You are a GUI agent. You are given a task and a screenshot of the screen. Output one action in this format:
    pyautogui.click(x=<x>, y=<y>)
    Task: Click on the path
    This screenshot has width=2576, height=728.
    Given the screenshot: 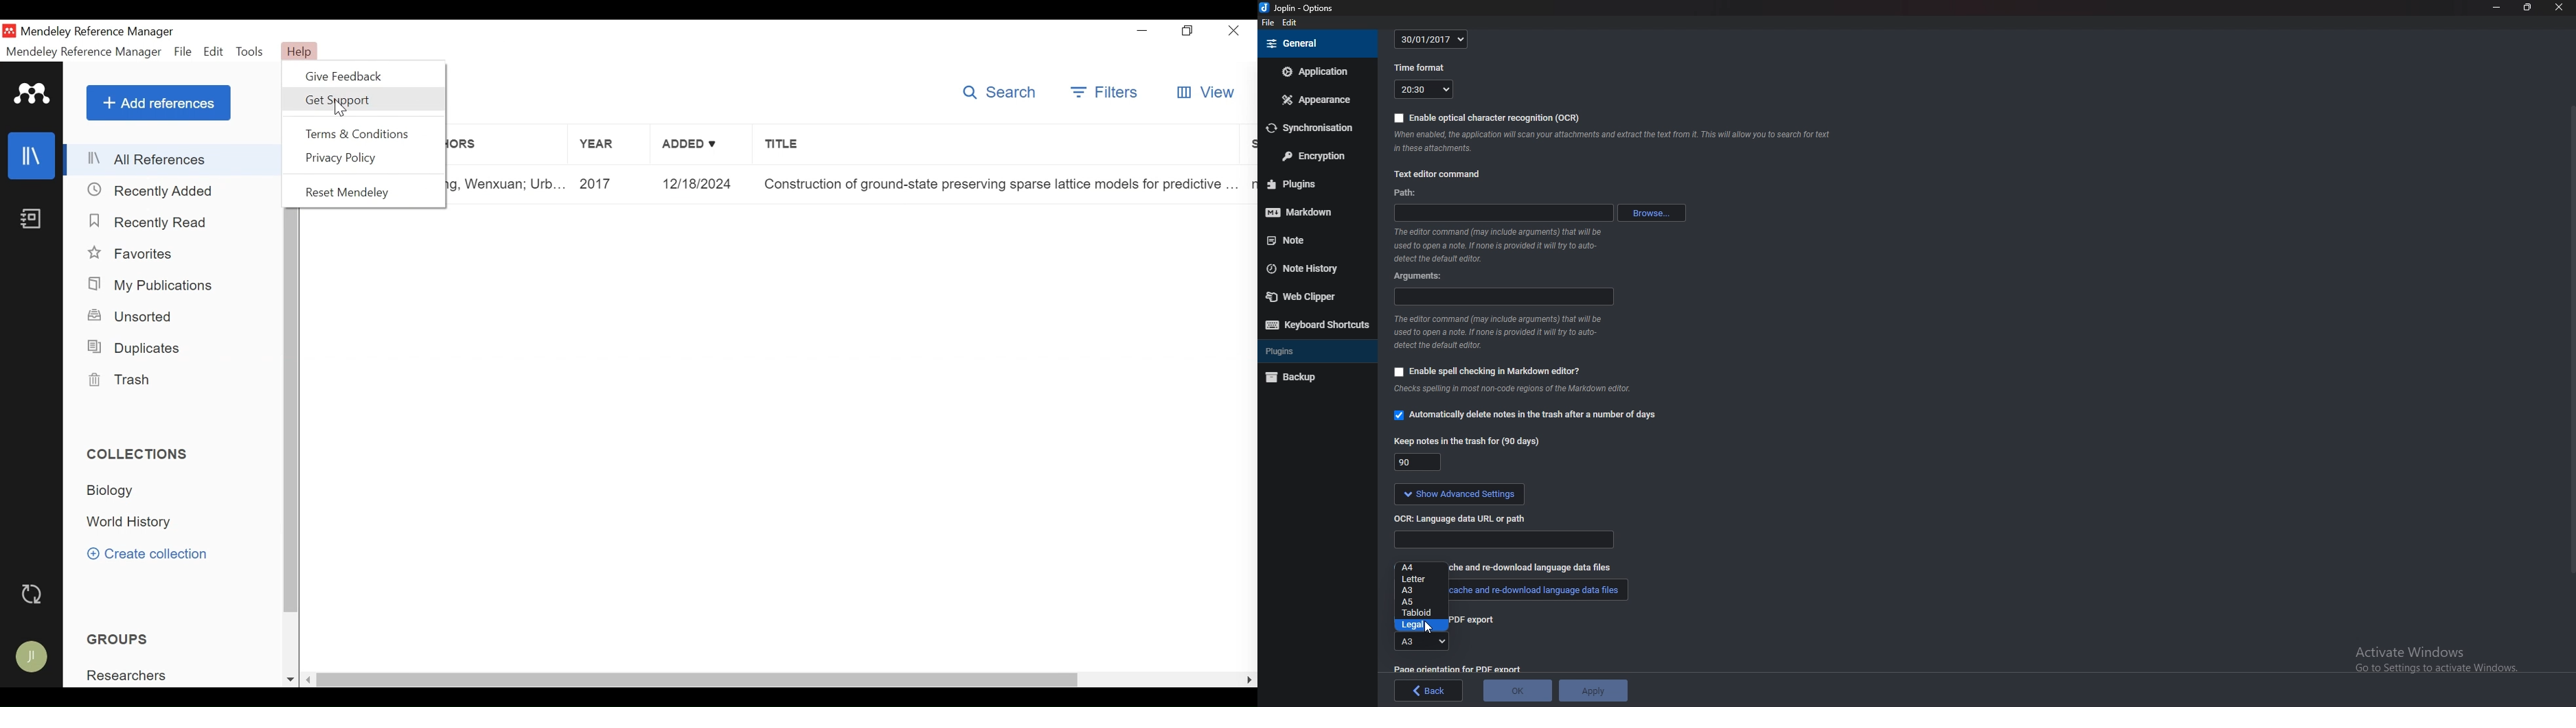 What is the action you would take?
    pyautogui.click(x=1503, y=211)
    